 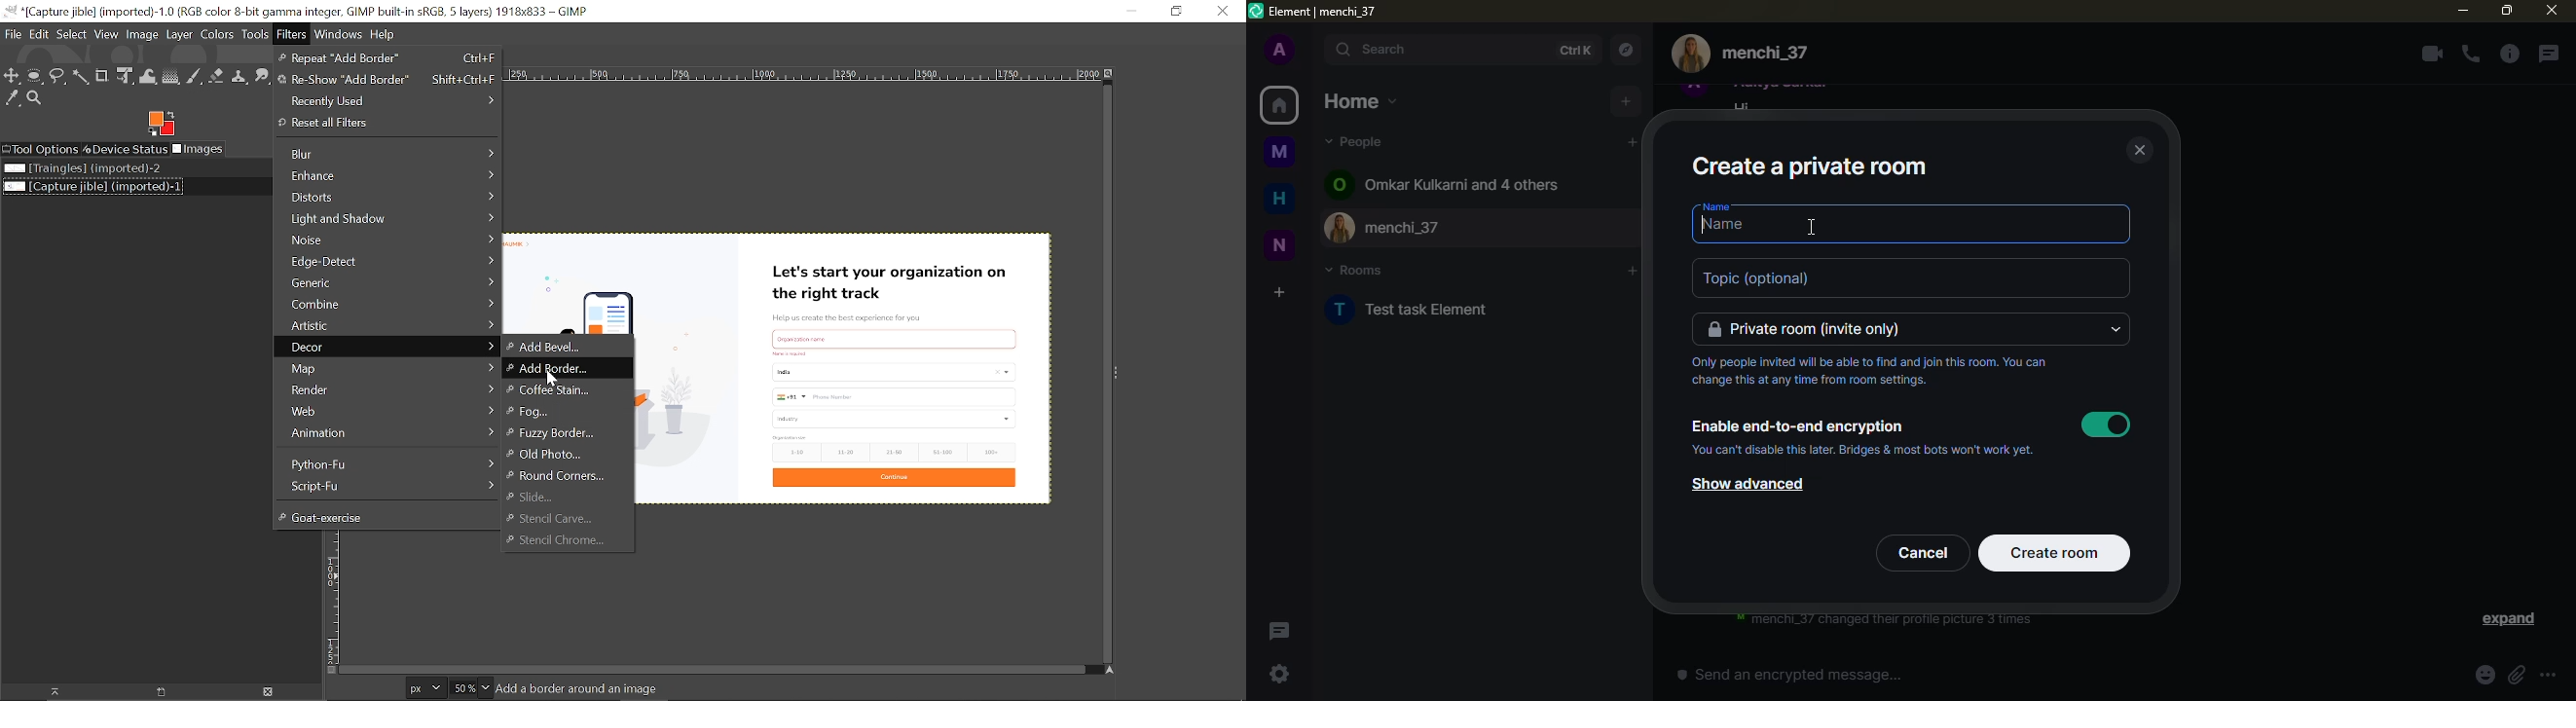 I want to click on video call, so click(x=2432, y=54).